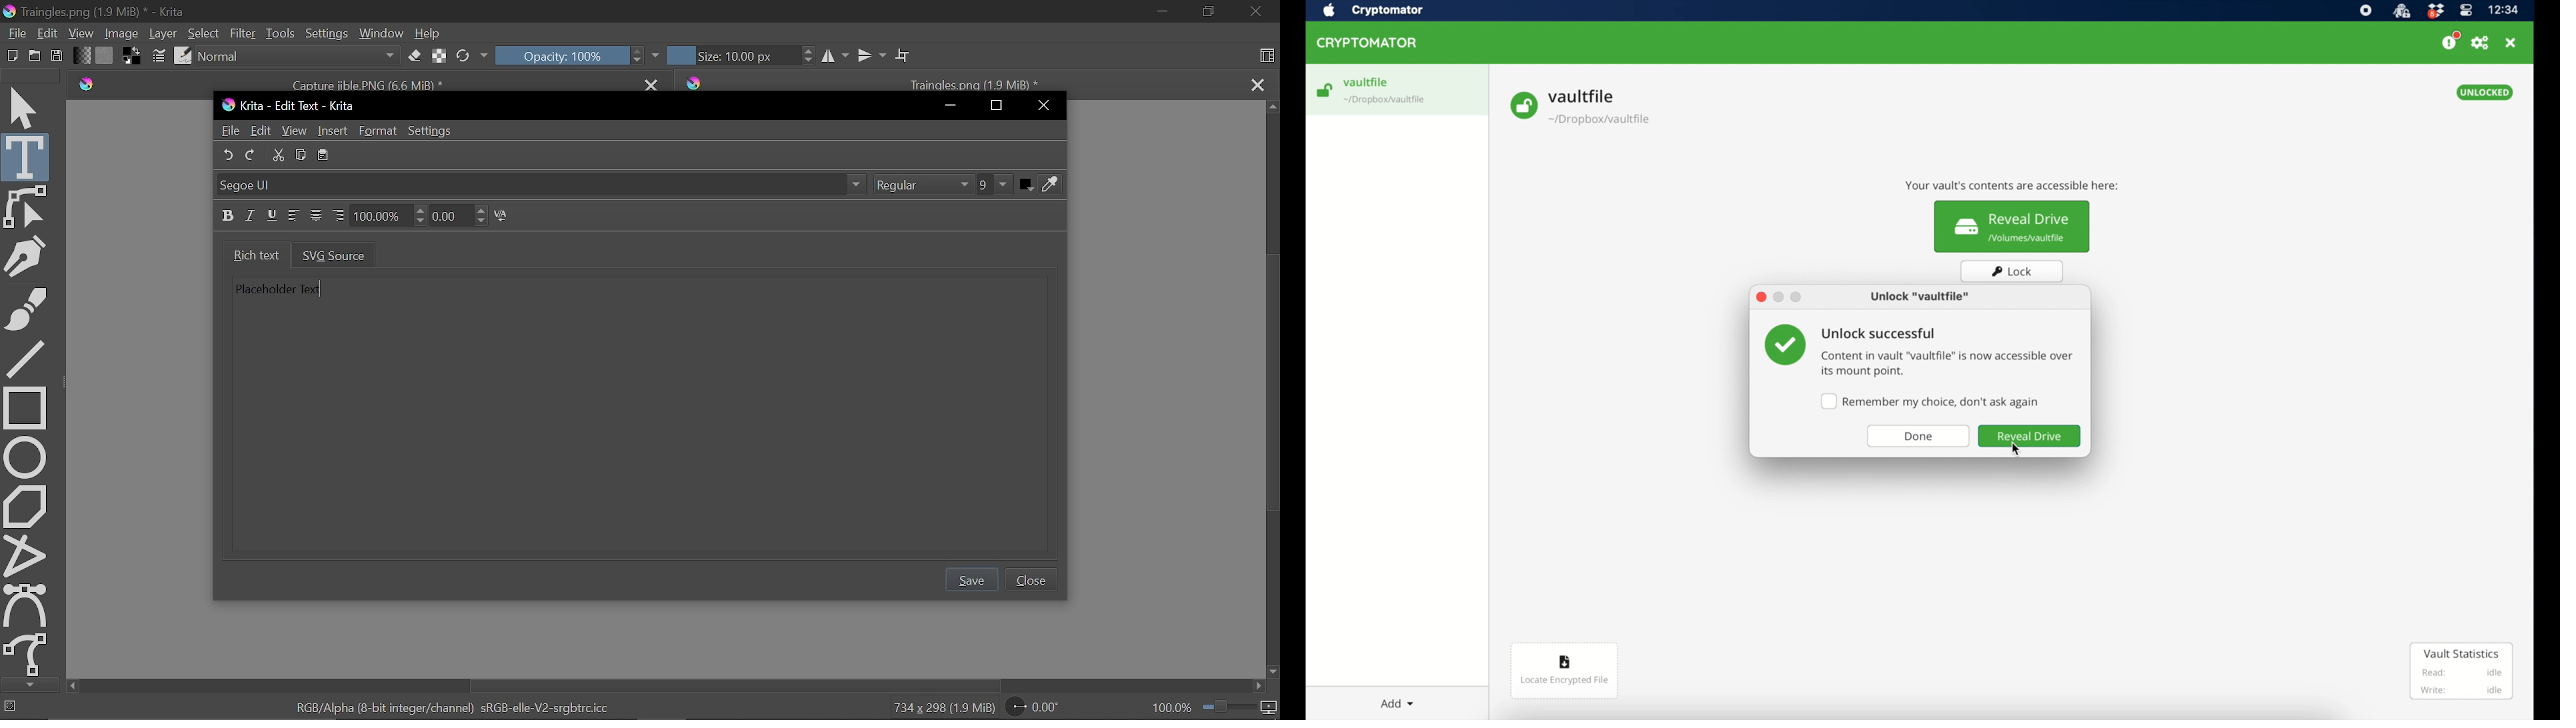  What do you see at coordinates (253, 256) in the screenshot?
I see `Rich text` at bounding box center [253, 256].